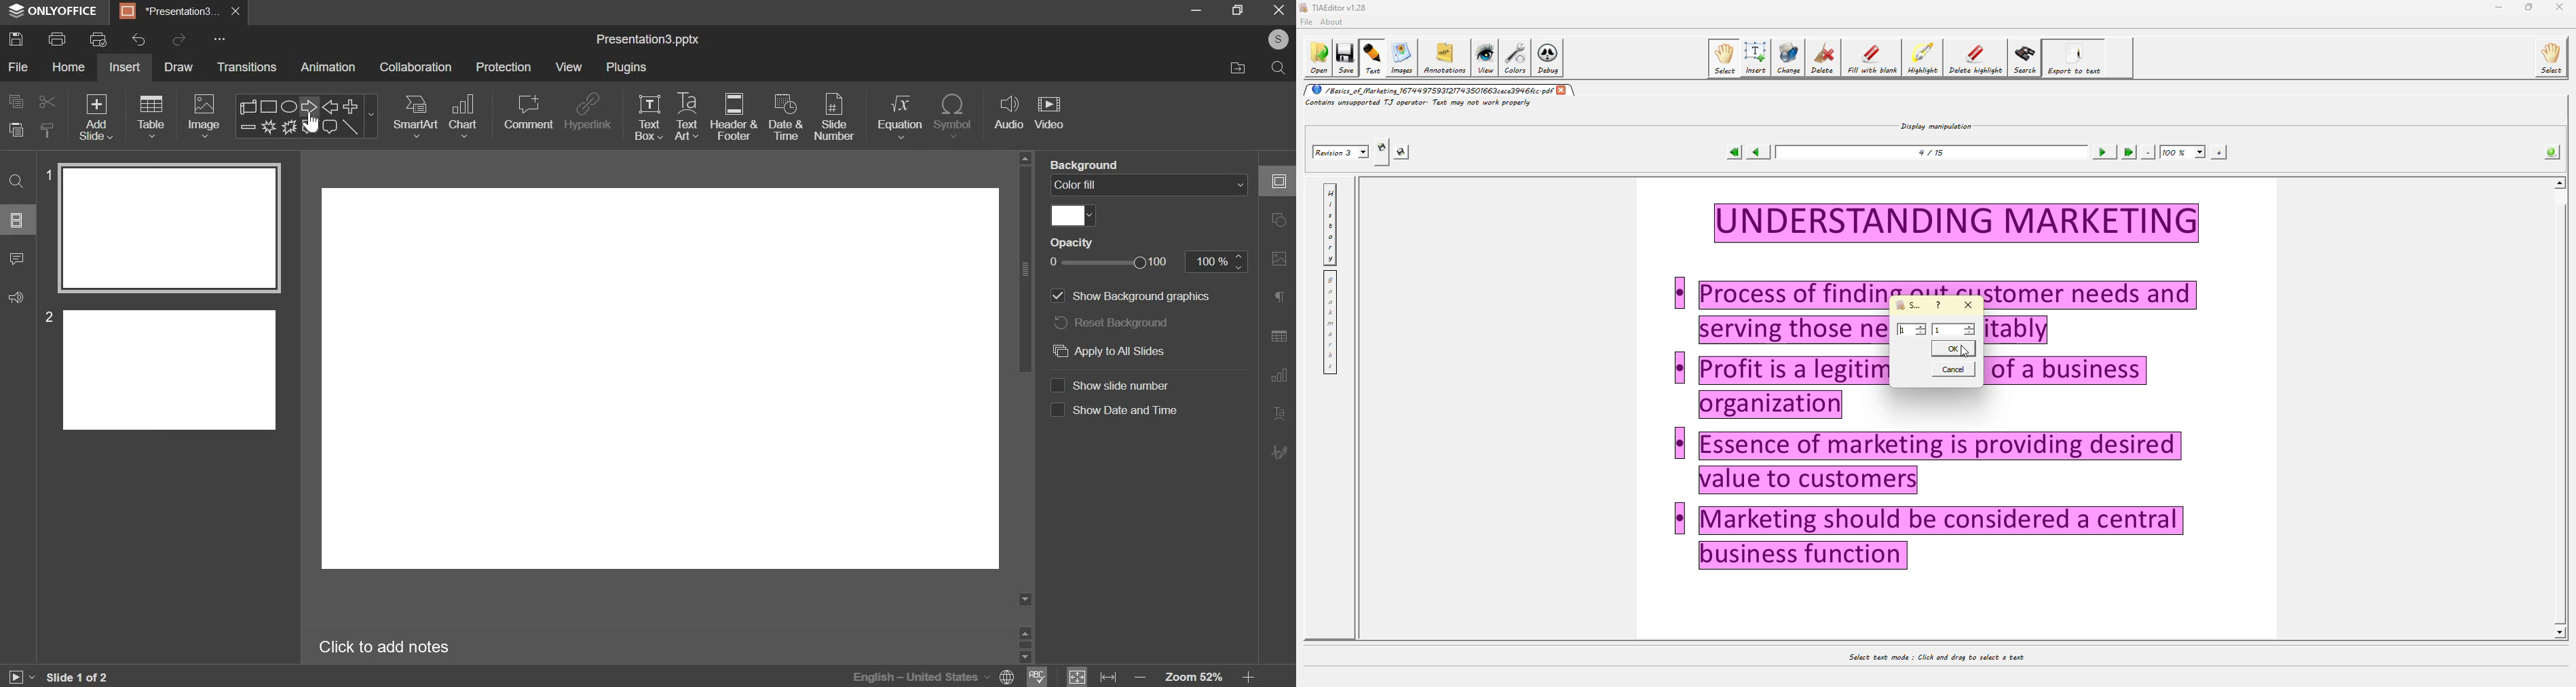 The image size is (2576, 700). Describe the element at coordinates (1024, 657) in the screenshot. I see `scroll down` at that location.